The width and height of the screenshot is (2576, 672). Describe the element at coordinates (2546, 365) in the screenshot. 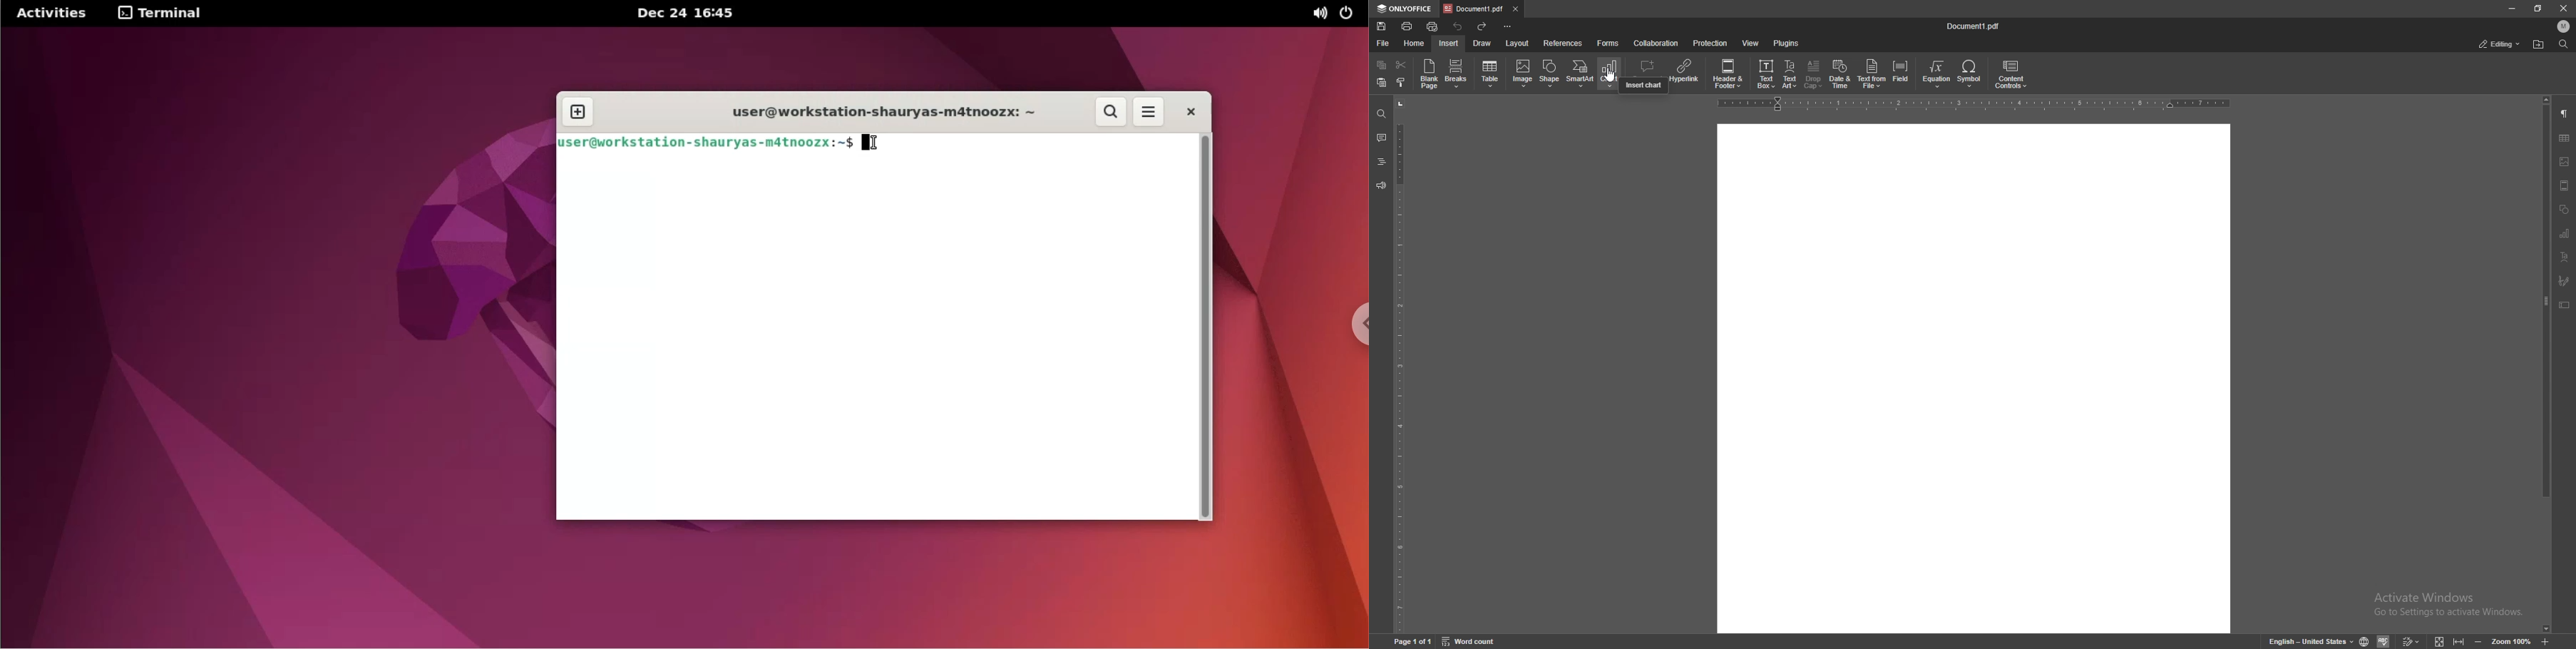

I see `scroll bar` at that location.